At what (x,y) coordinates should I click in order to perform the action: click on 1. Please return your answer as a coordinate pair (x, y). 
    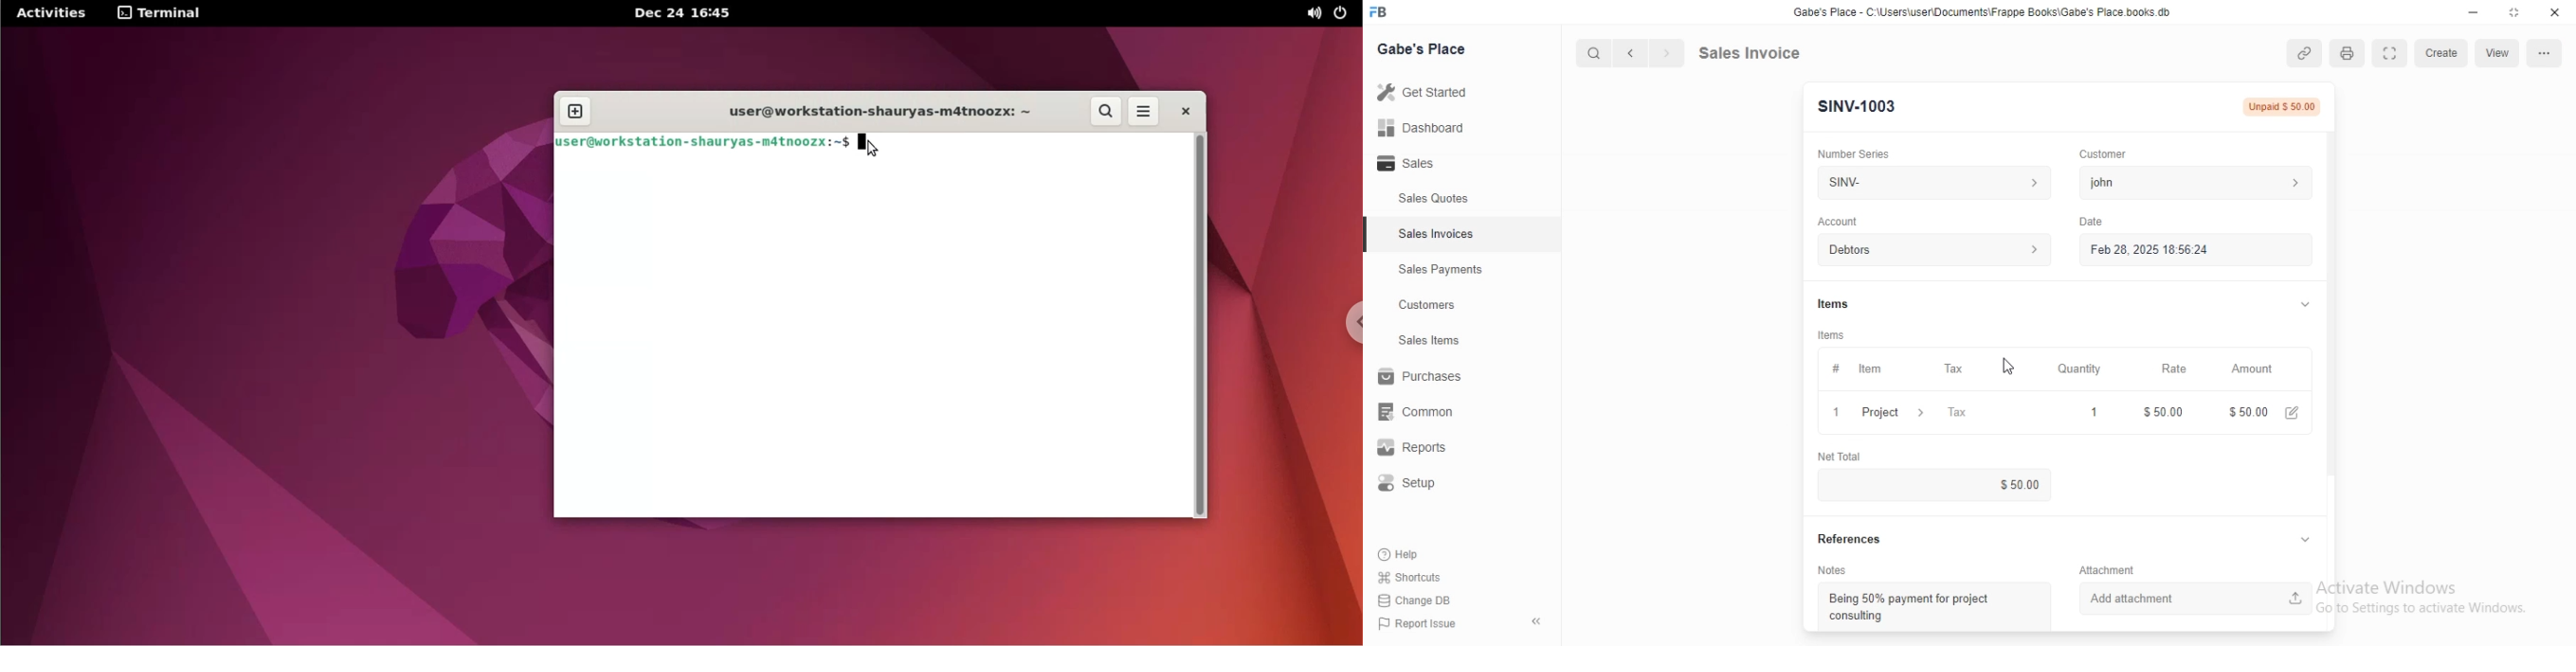
    Looking at the image, I should click on (1836, 412).